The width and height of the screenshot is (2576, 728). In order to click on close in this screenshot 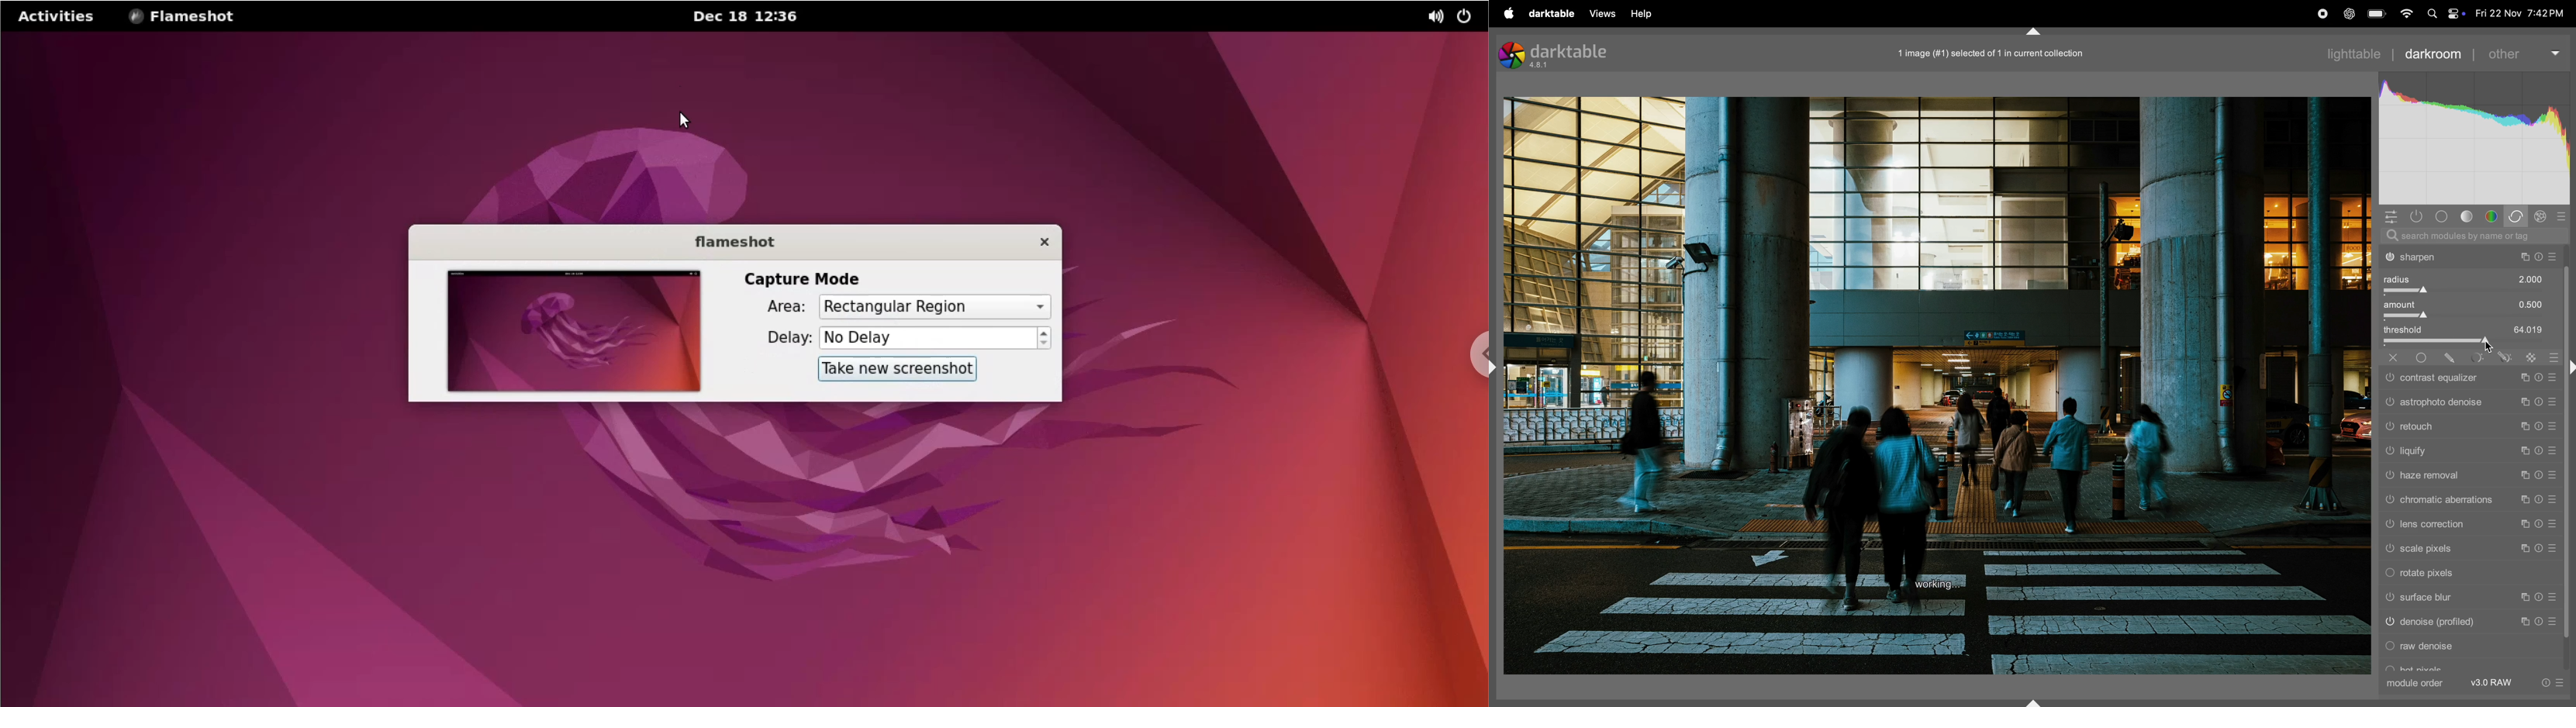, I will do `click(1041, 243)`.